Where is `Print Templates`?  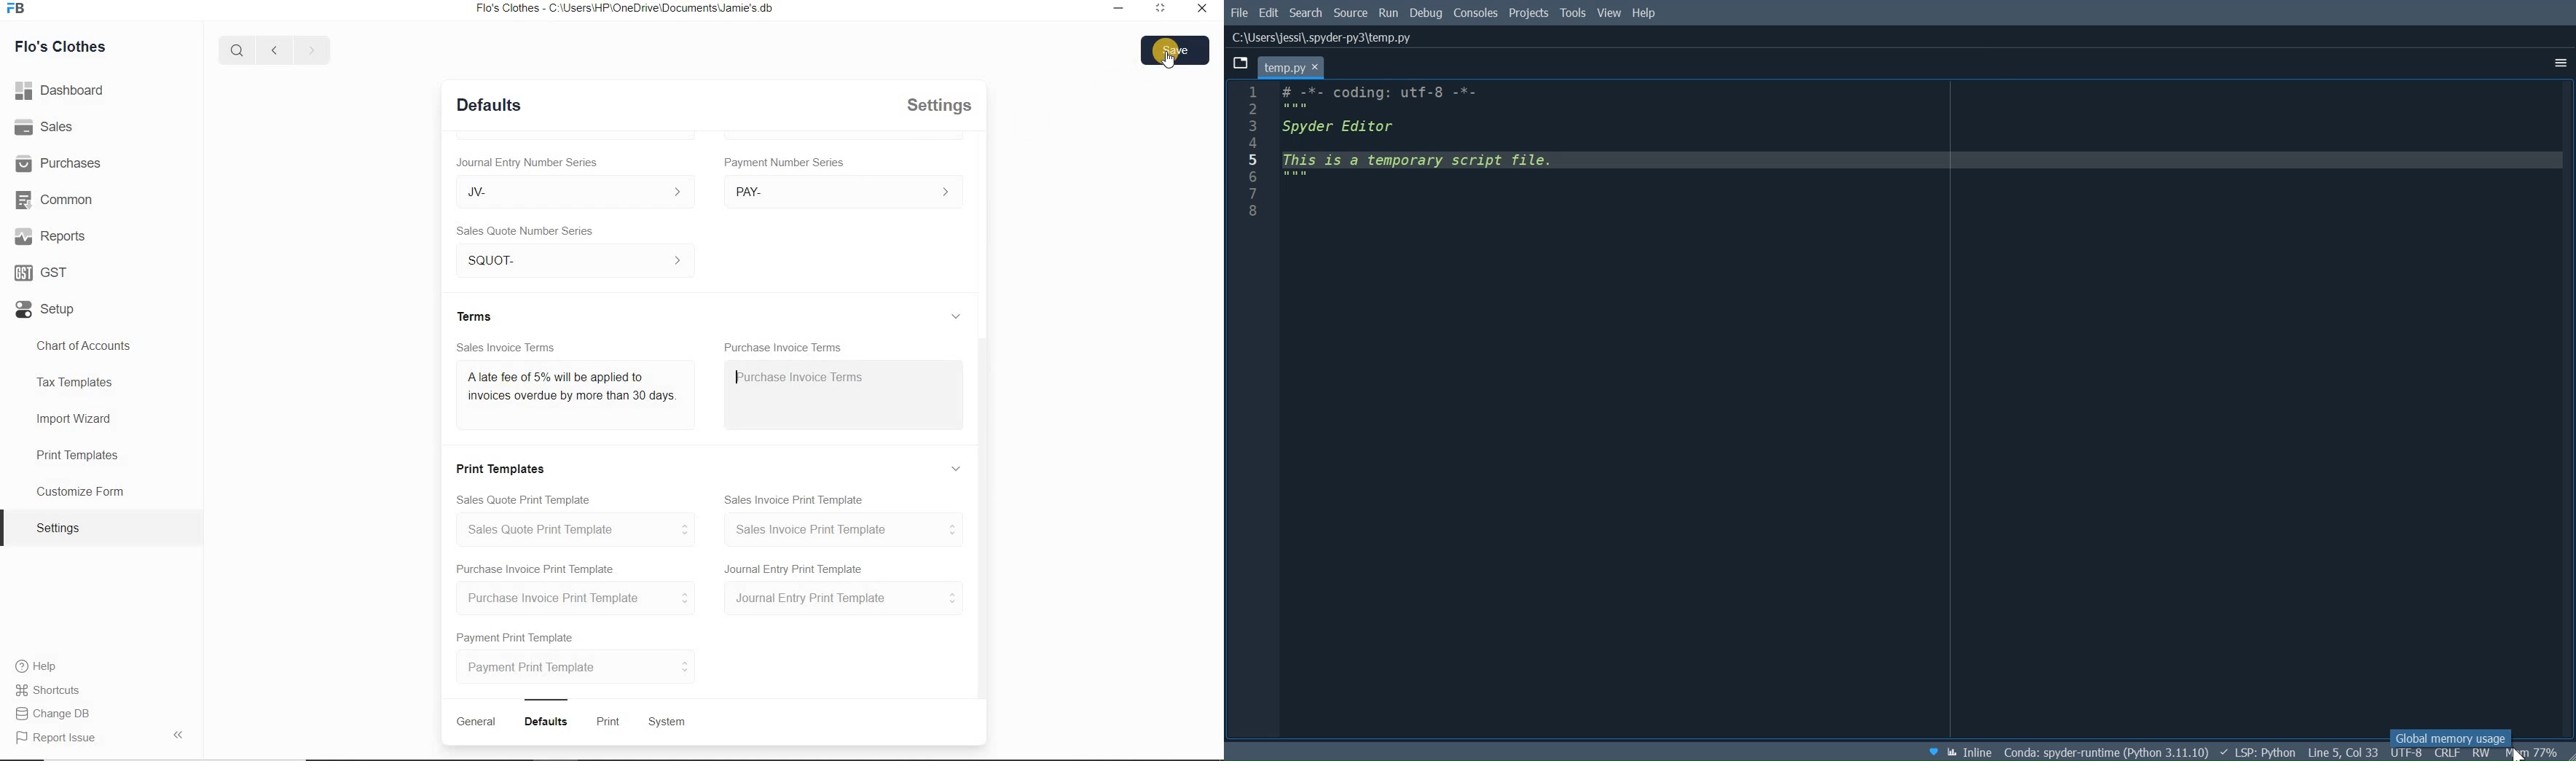
Print Templates is located at coordinates (76, 454).